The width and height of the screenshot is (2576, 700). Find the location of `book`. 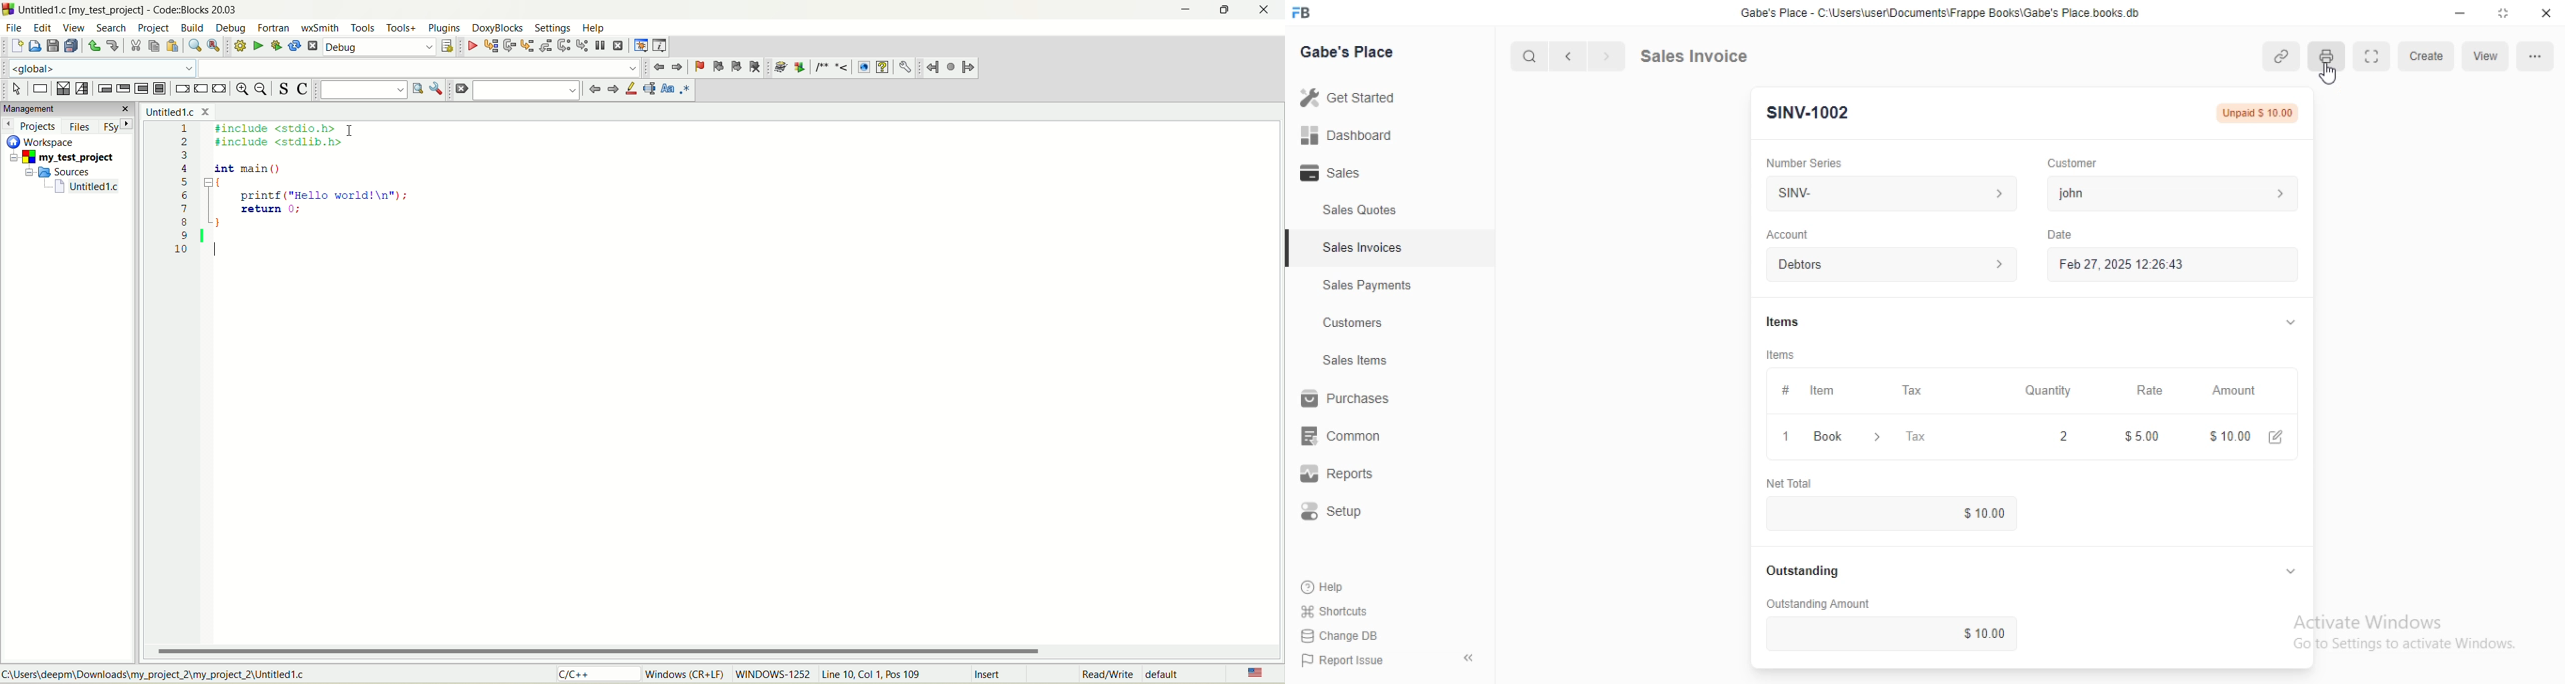

book is located at coordinates (1829, 435).